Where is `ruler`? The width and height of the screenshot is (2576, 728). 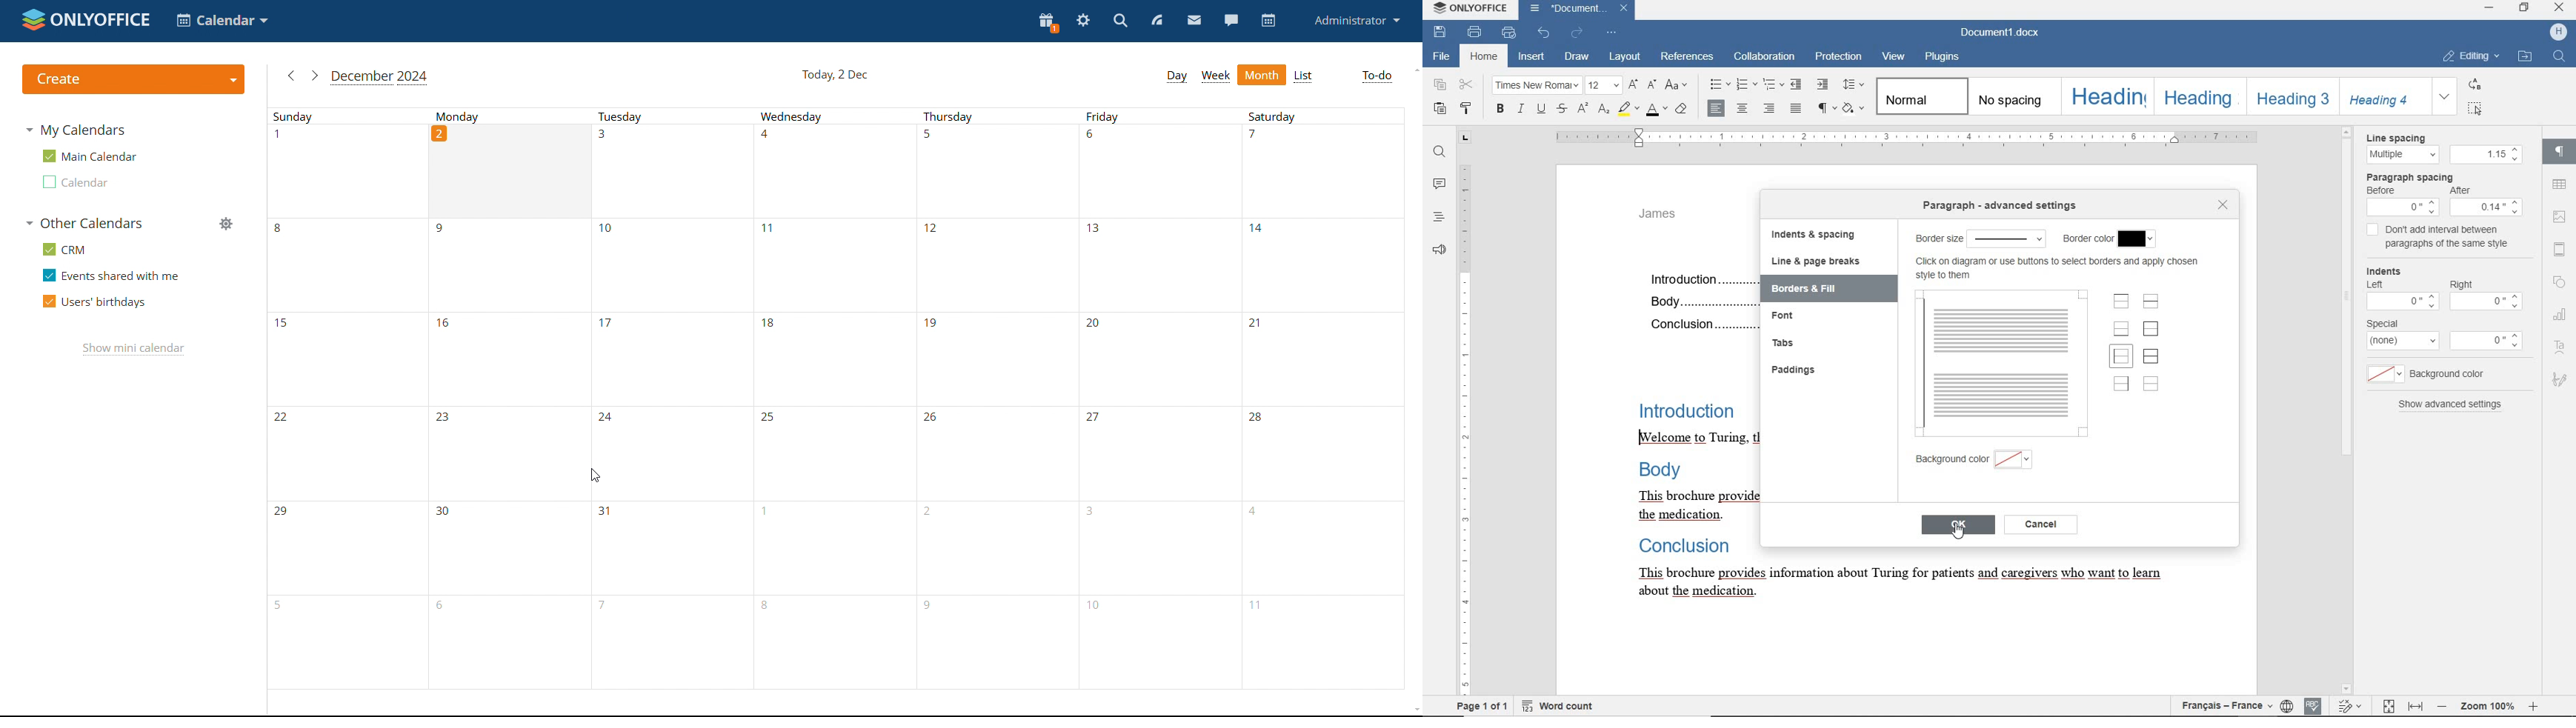
ruler is located at coordinates (1464, 412).